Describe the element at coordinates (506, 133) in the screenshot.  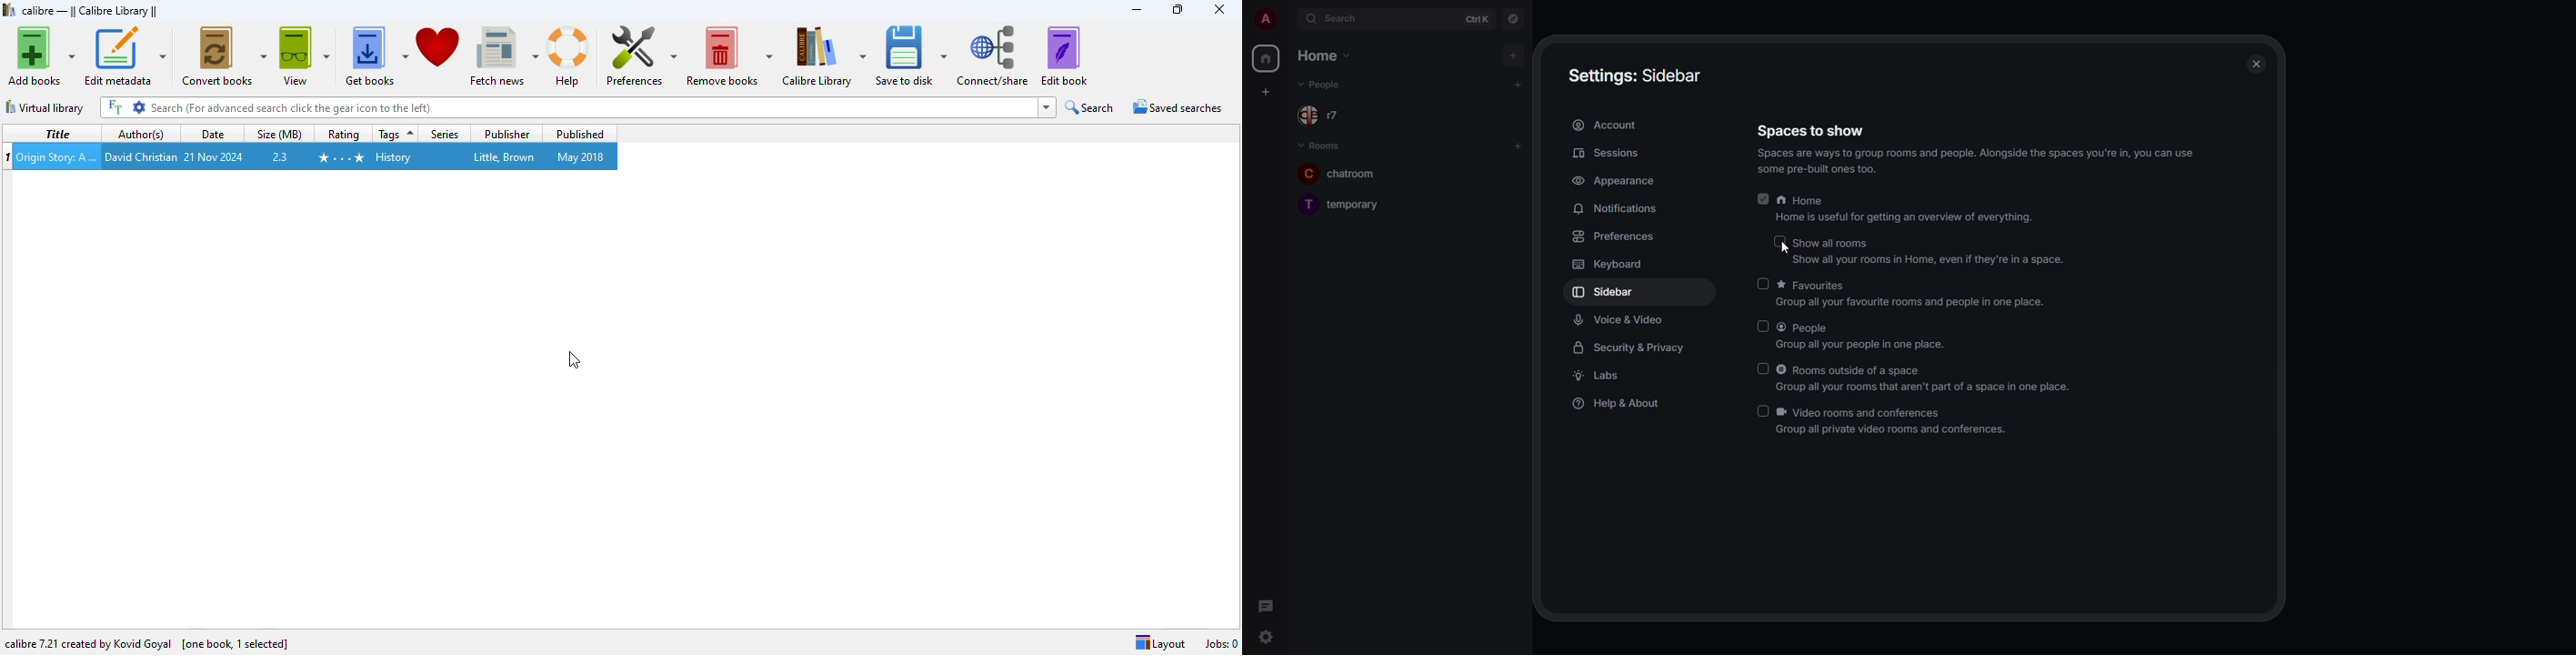
I see `publisher` at that location.